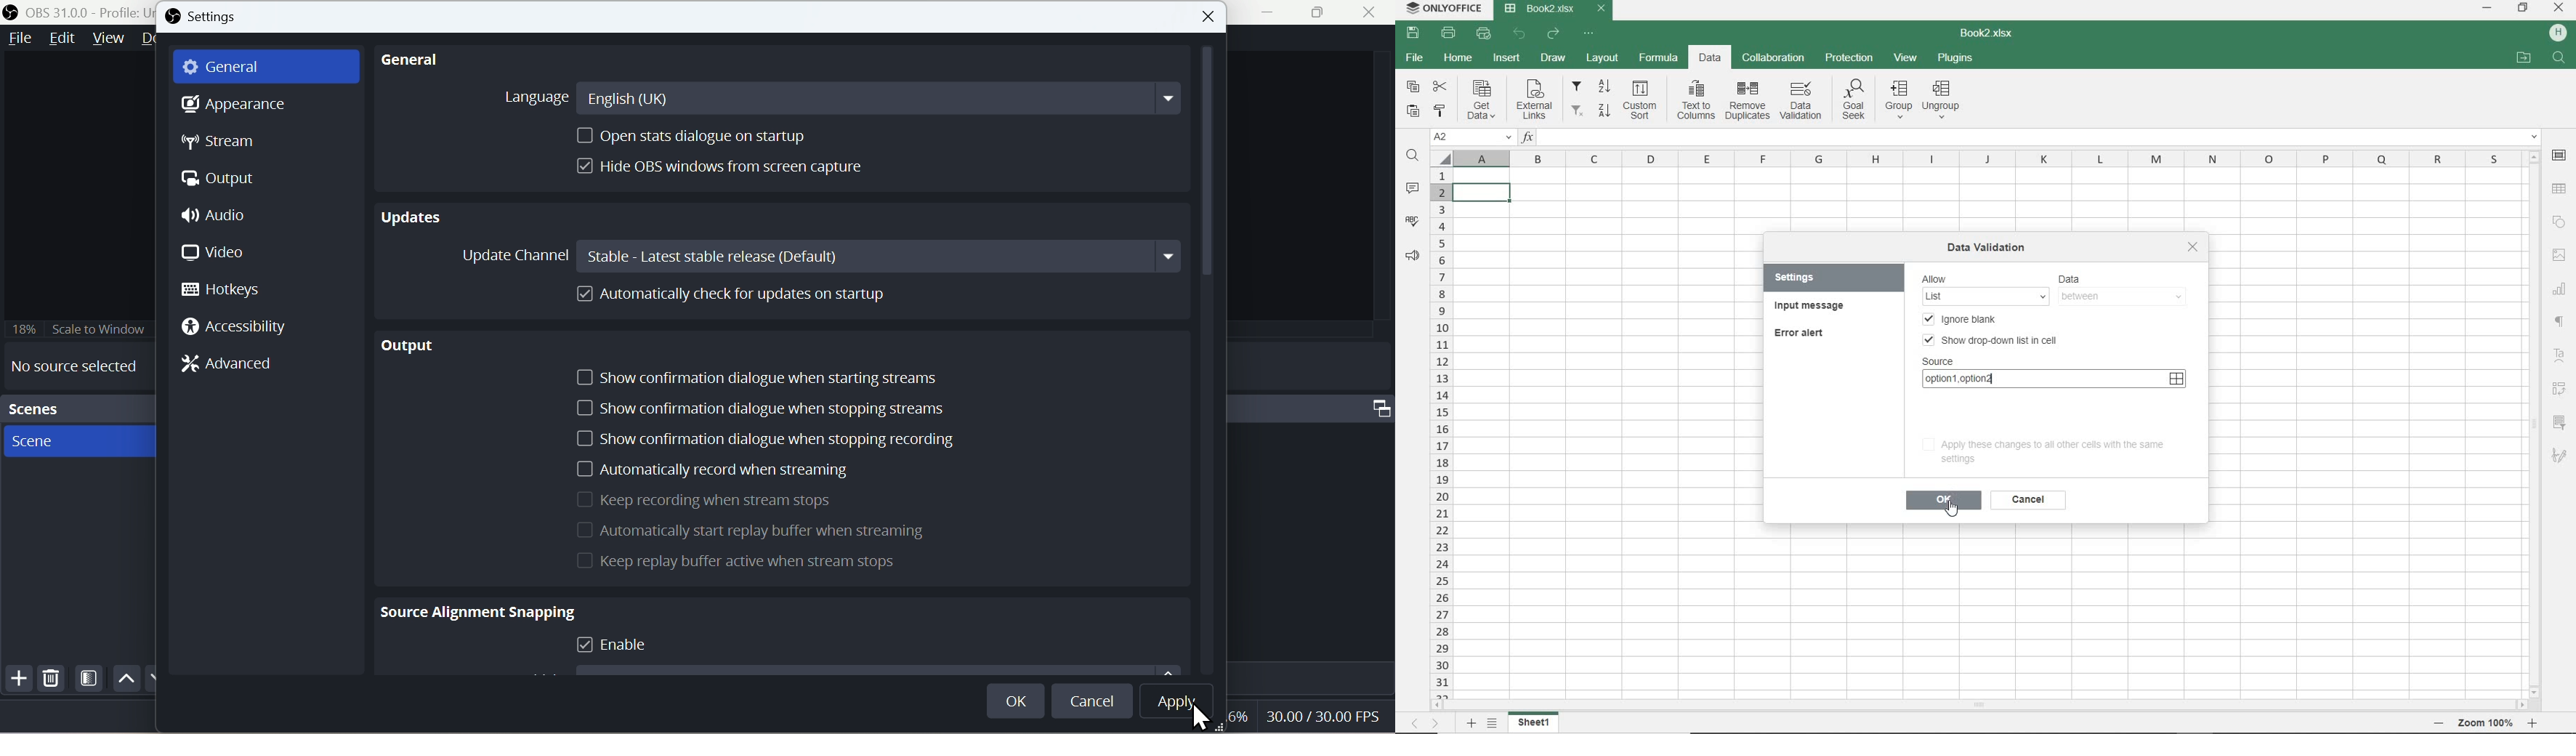 Image resolution: width=2576 pixels, height=756 pixels. What do you see at coordinates (221, 144) in the screenshot?
I see `Stream` at bounding box center [221, 144].